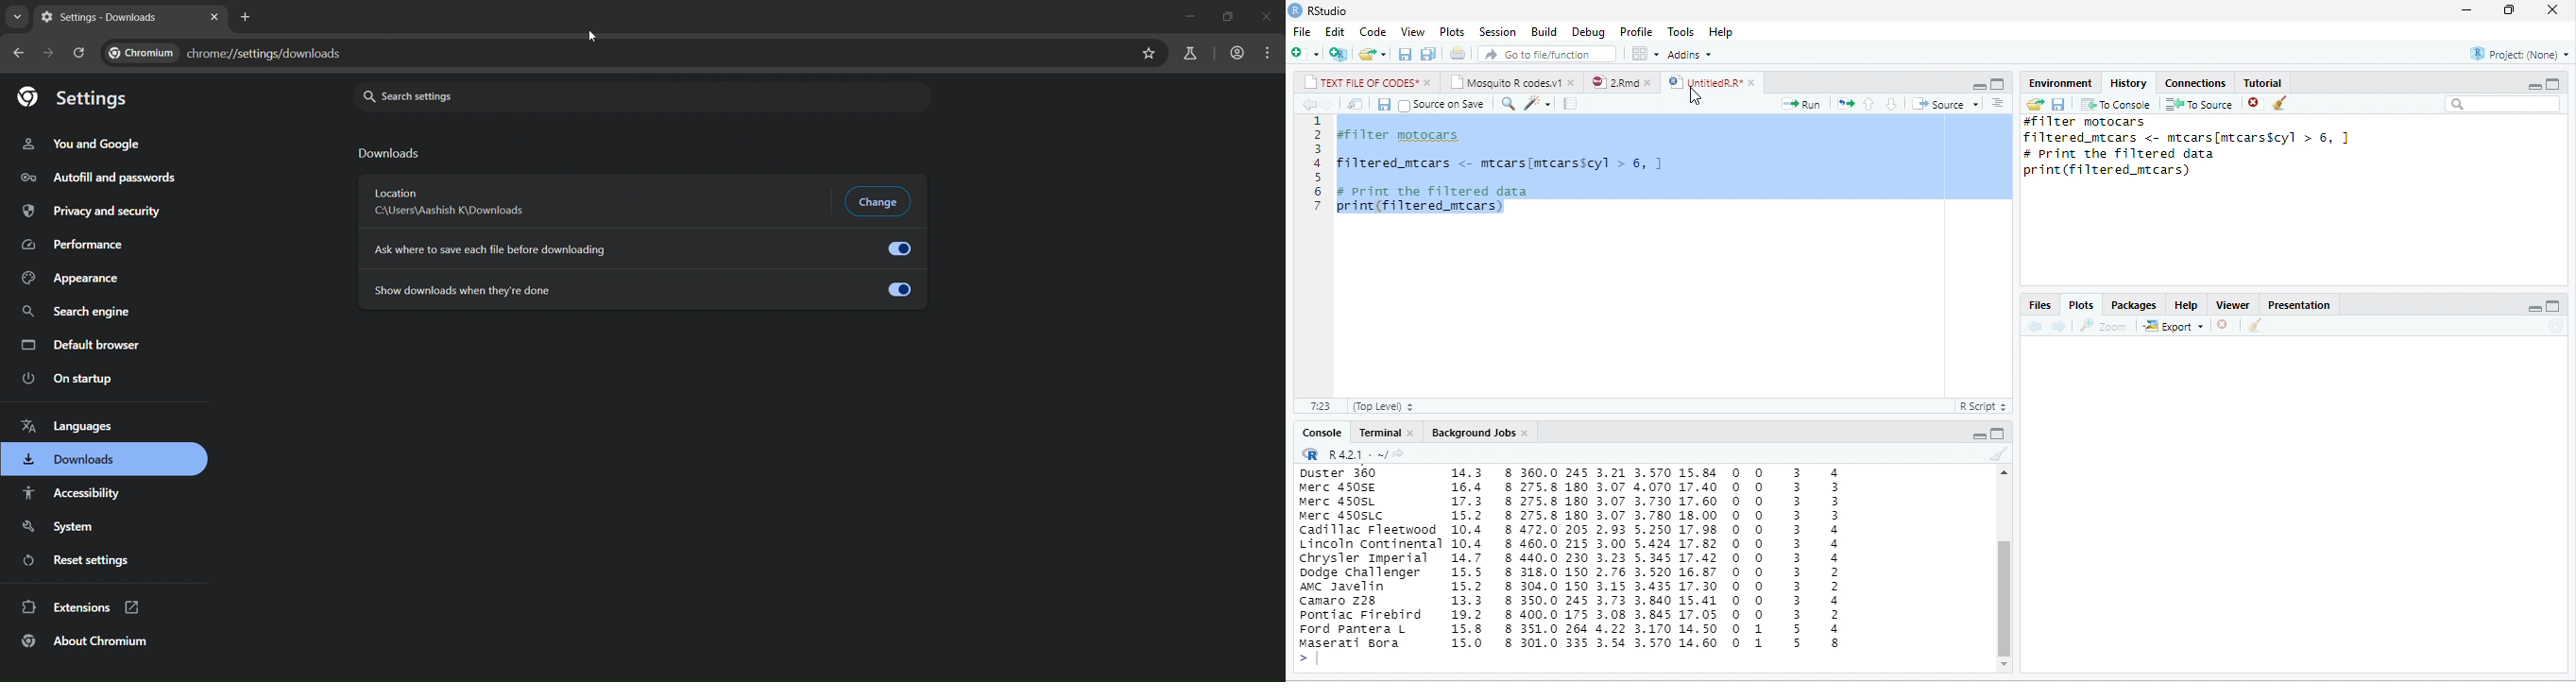 The height and width of the screenshot is (700, 2576). Describe the element at coordinates (1413, 31) in the screenshot. I see `View` at that location.